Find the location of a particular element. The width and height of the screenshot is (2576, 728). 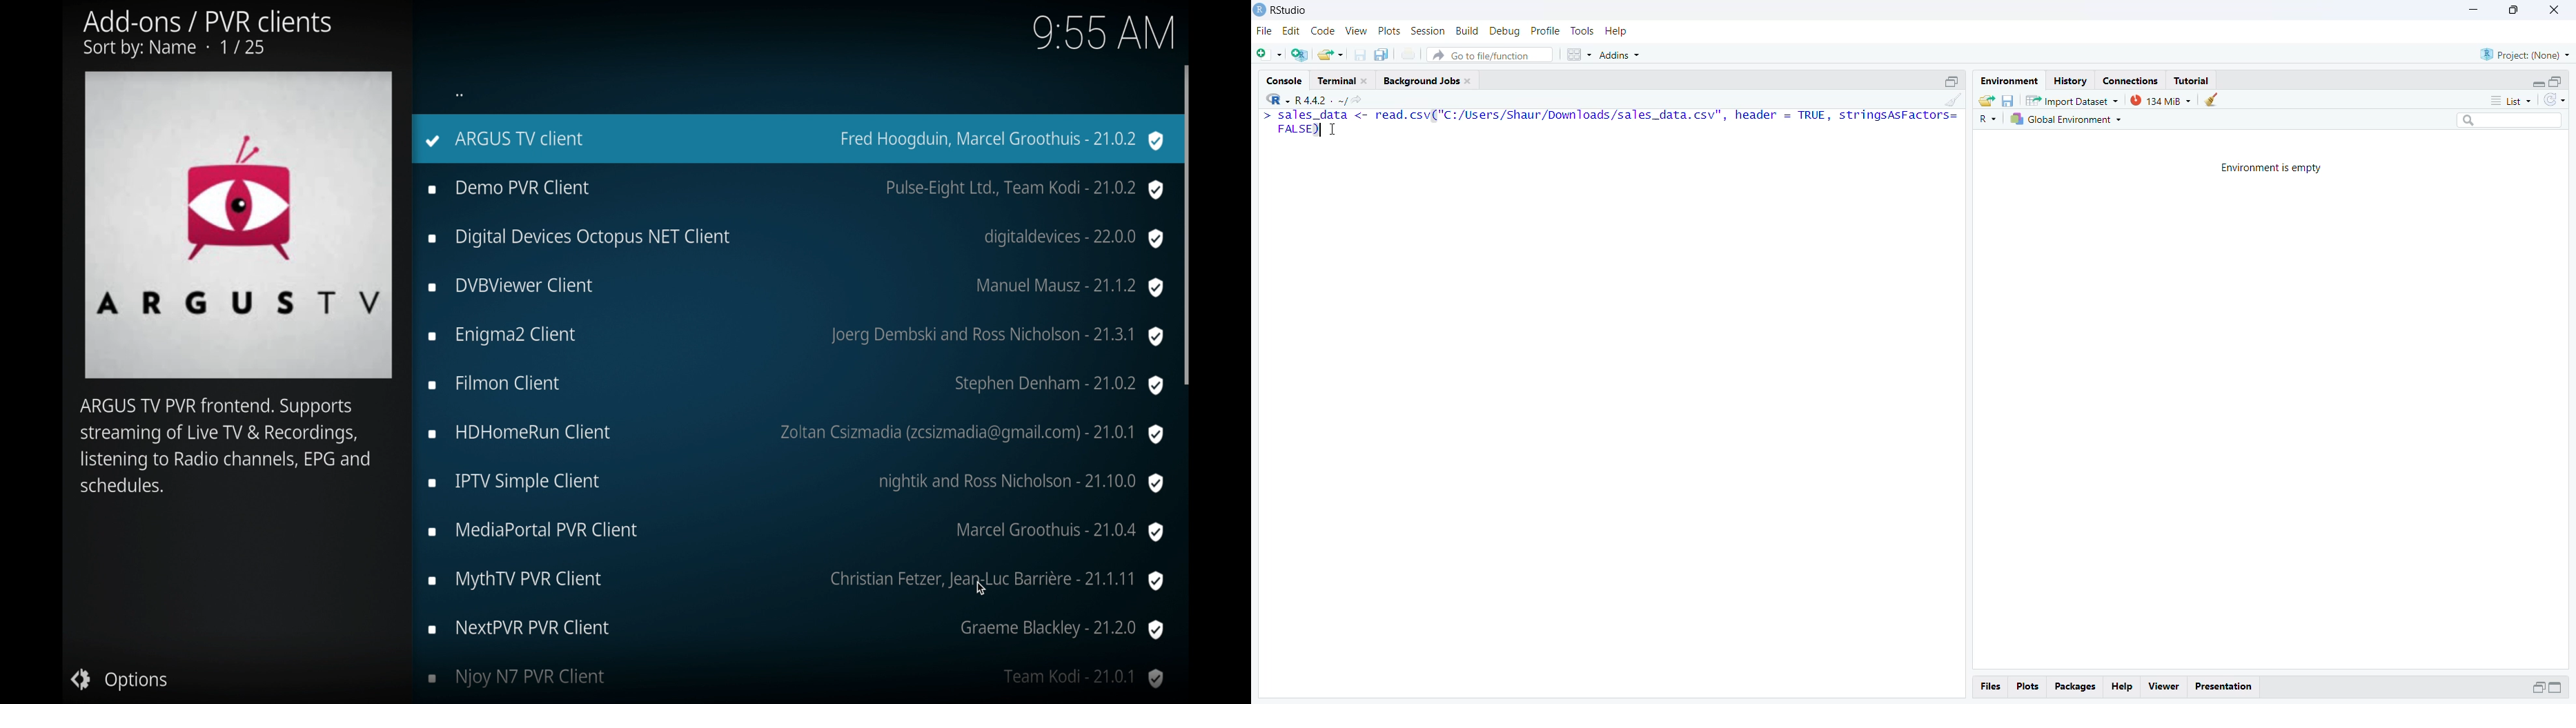

Background Jobs is located at coordinates (1428, 81).